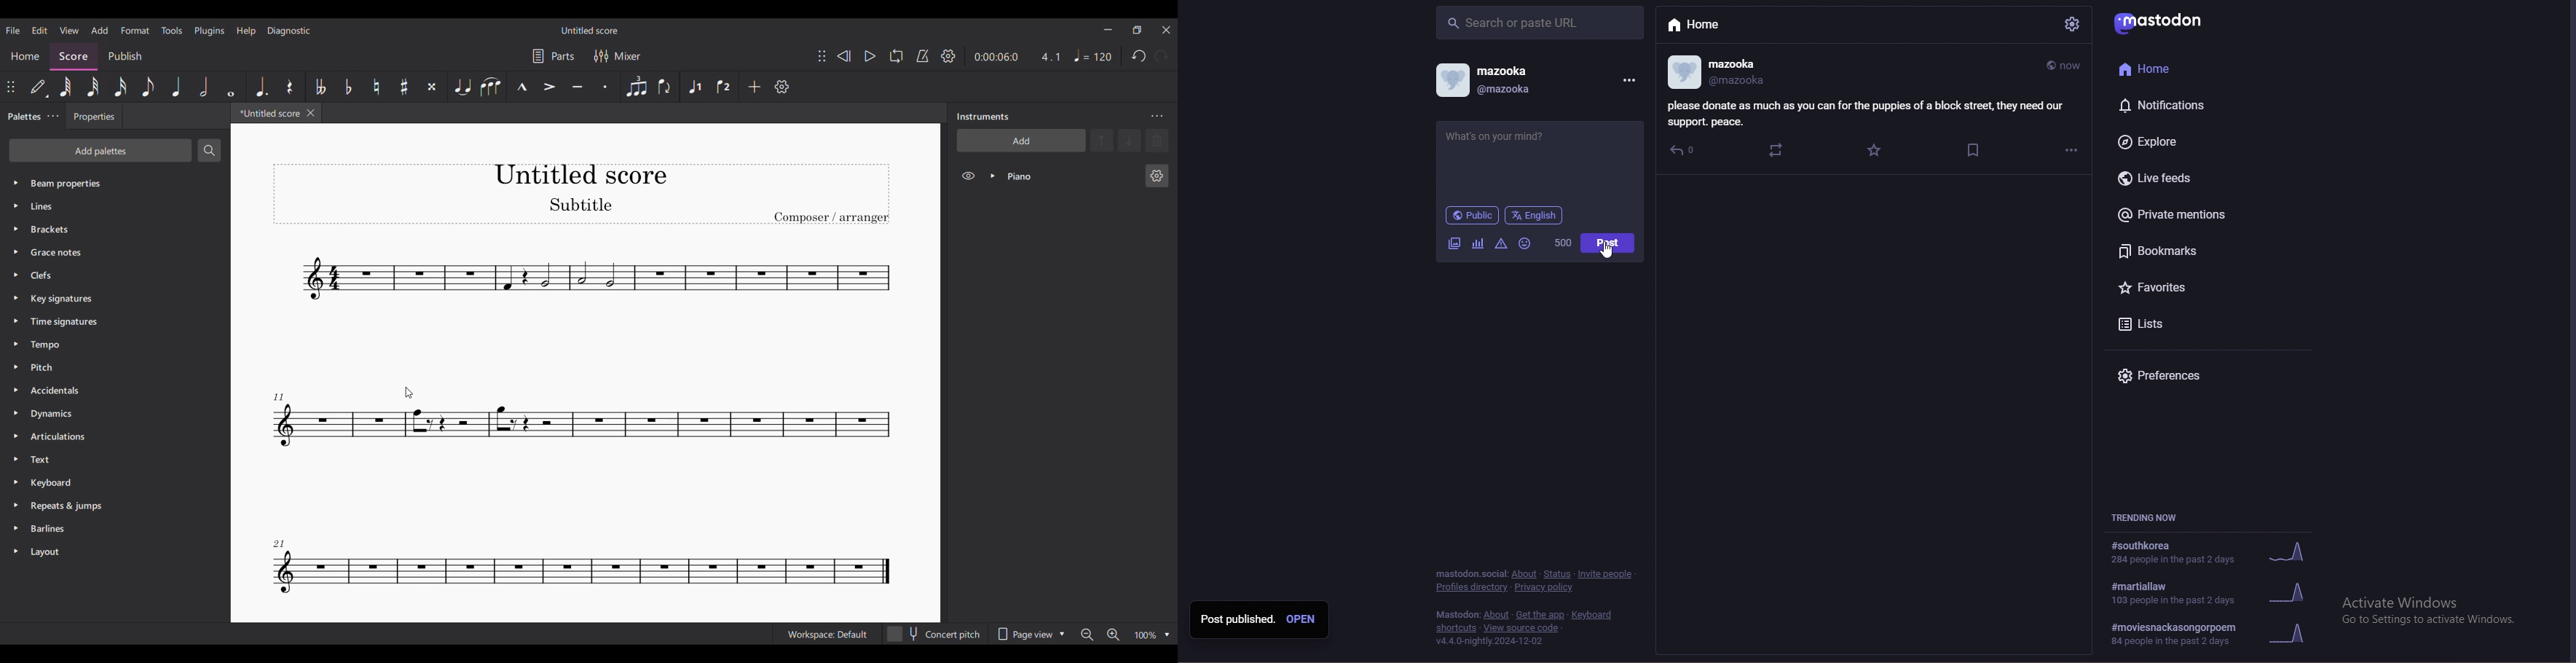  I want to click on Minimize, so click(1109, 29).